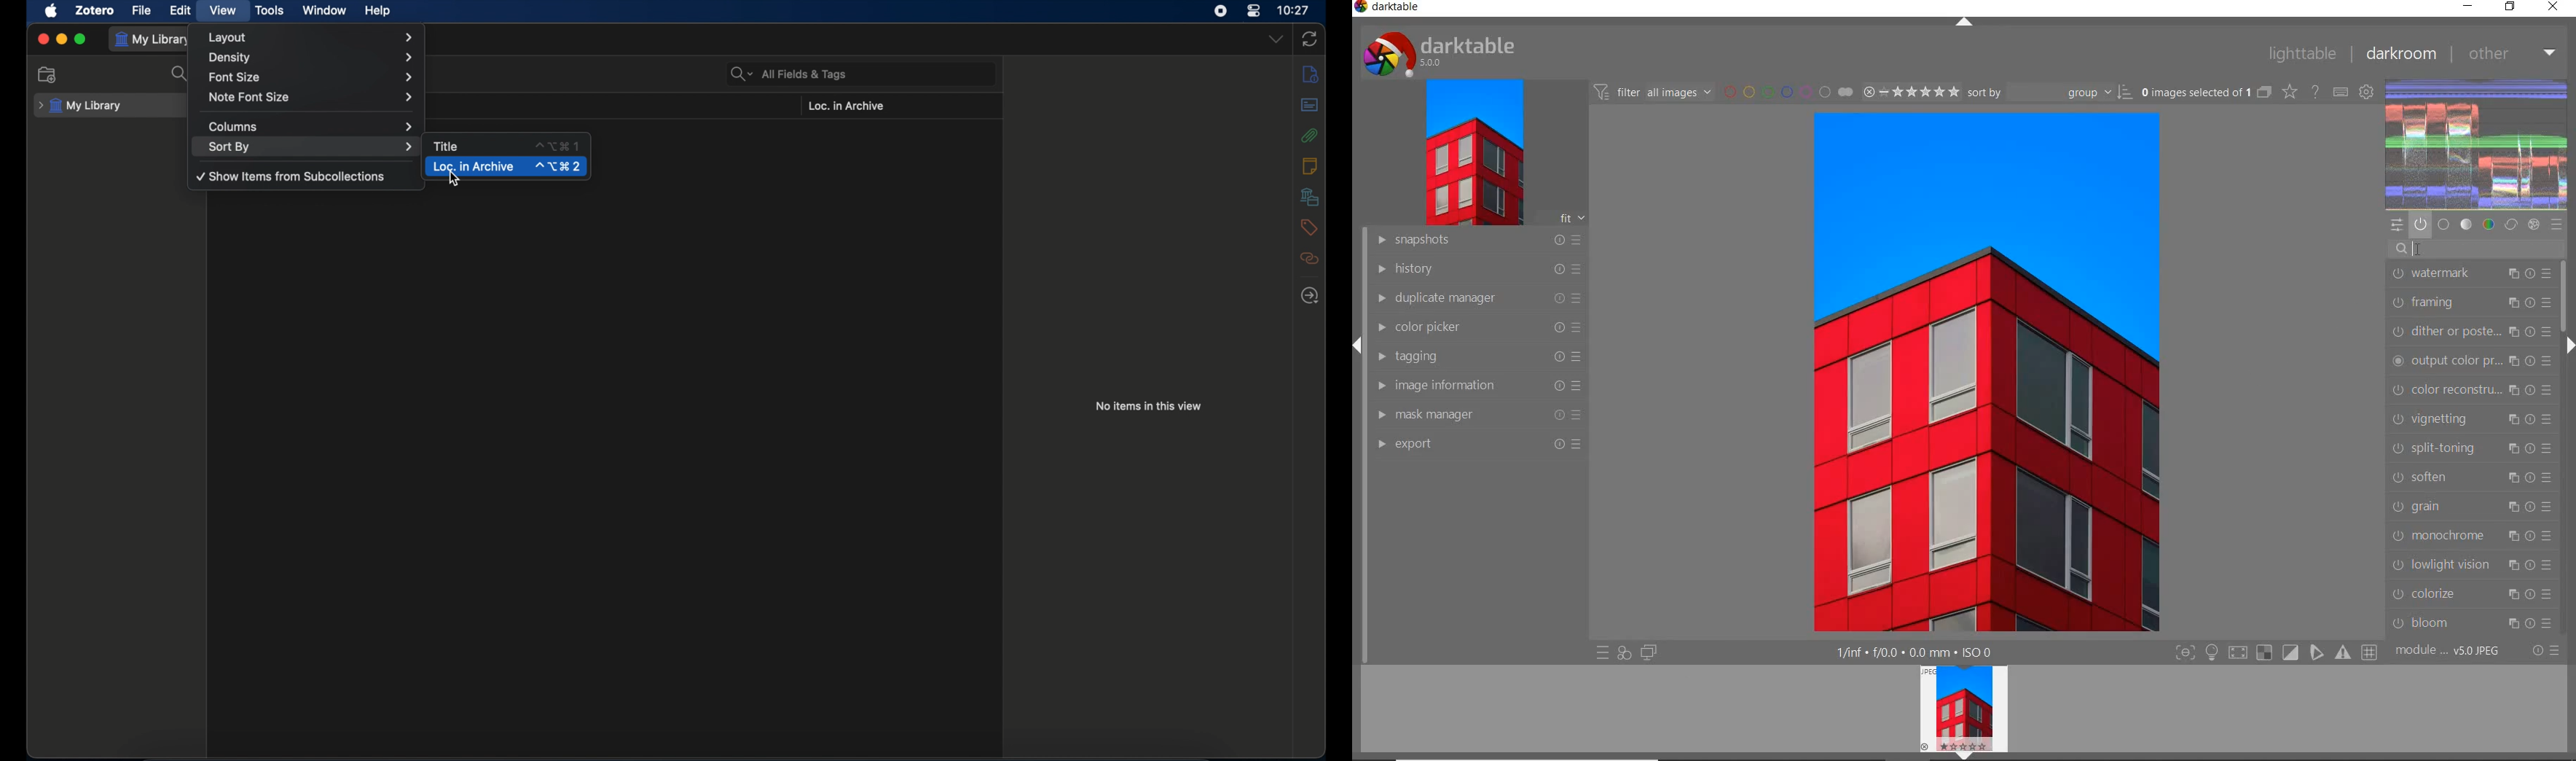 The height and width of the screenshot is (784, 2576). What do you see at coordinates (379, 11) in the screenshot?
I see `help` at bounding box center [379, 11].